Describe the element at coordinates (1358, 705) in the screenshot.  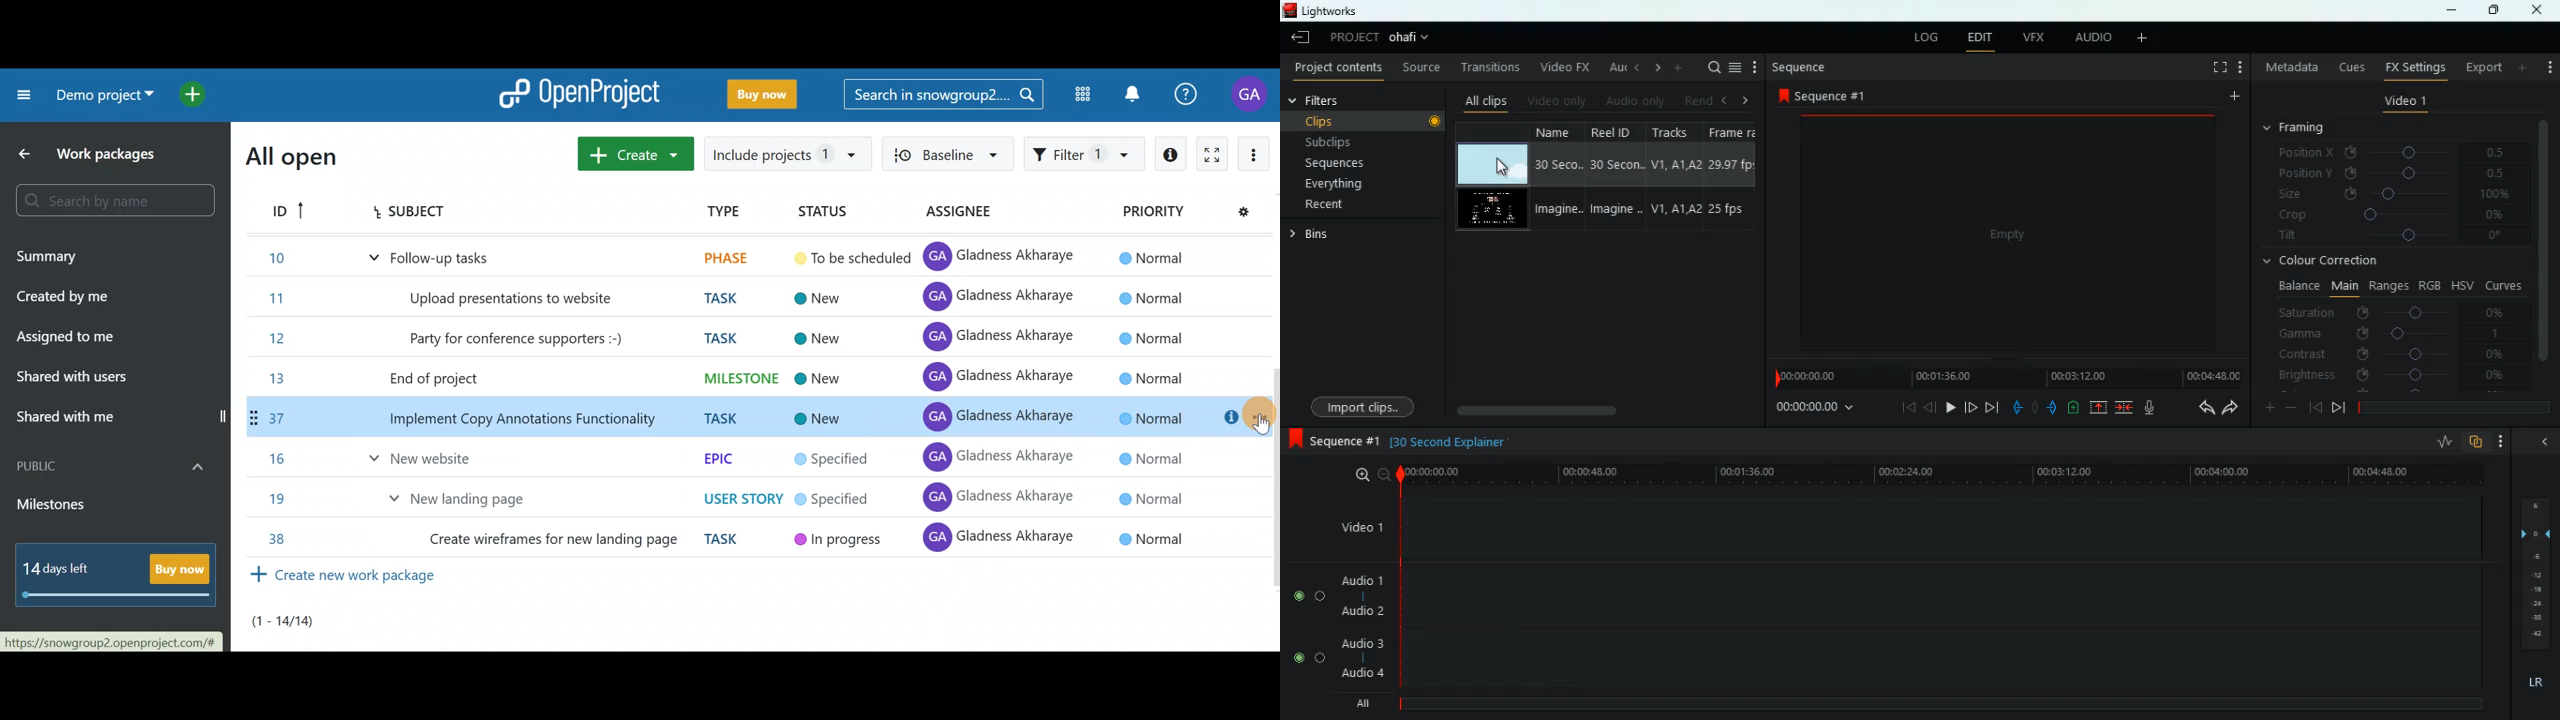
I see `all` at that location.